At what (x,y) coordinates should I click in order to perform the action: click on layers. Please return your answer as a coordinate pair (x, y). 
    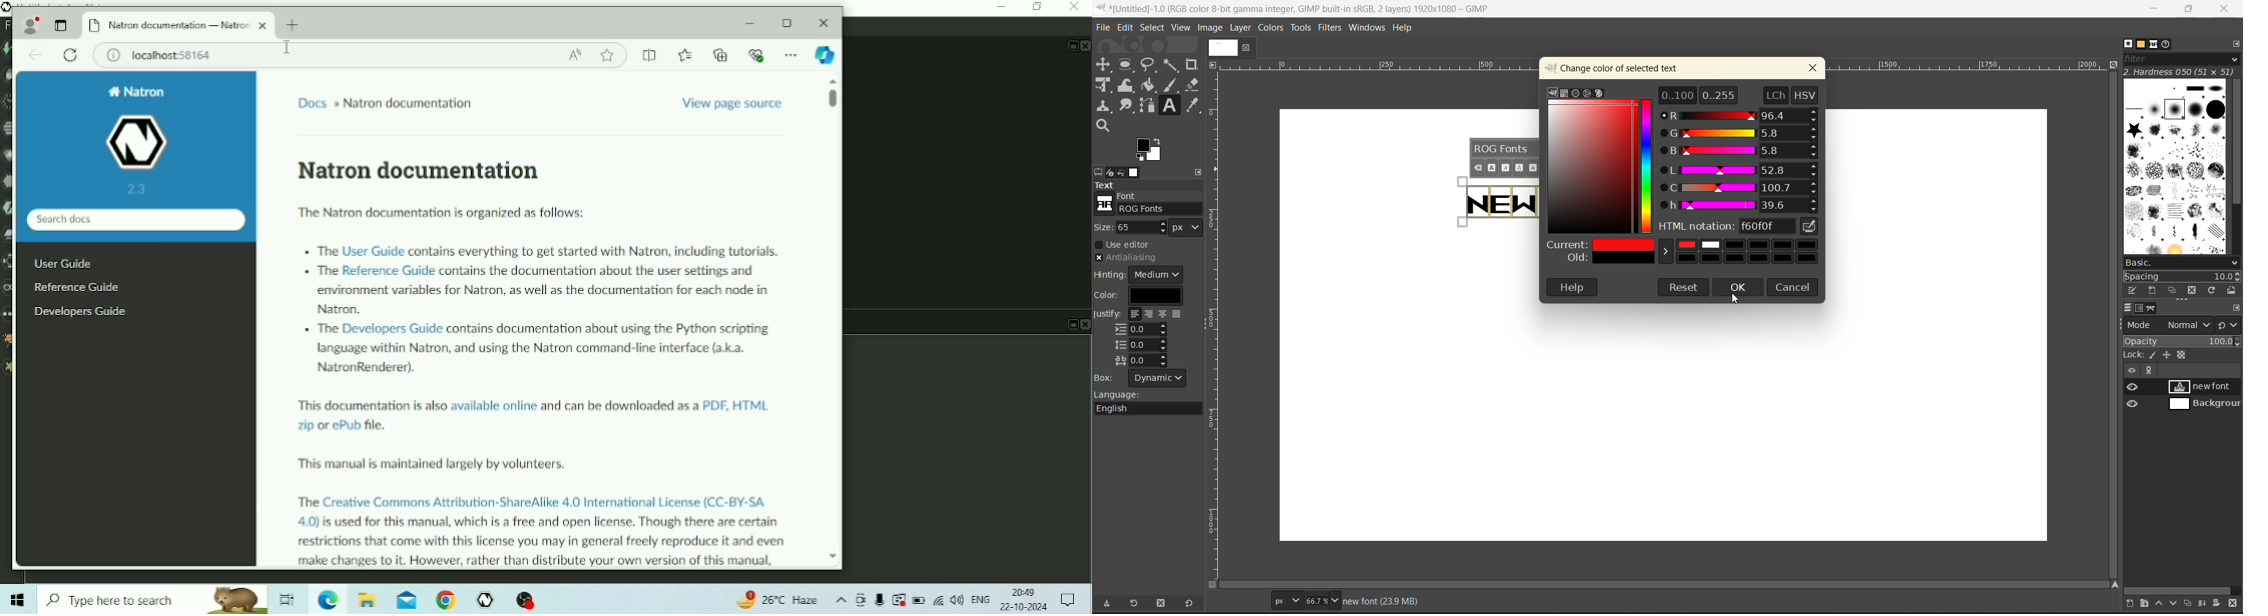
    Looking at the image, I should click on (2129, 306).